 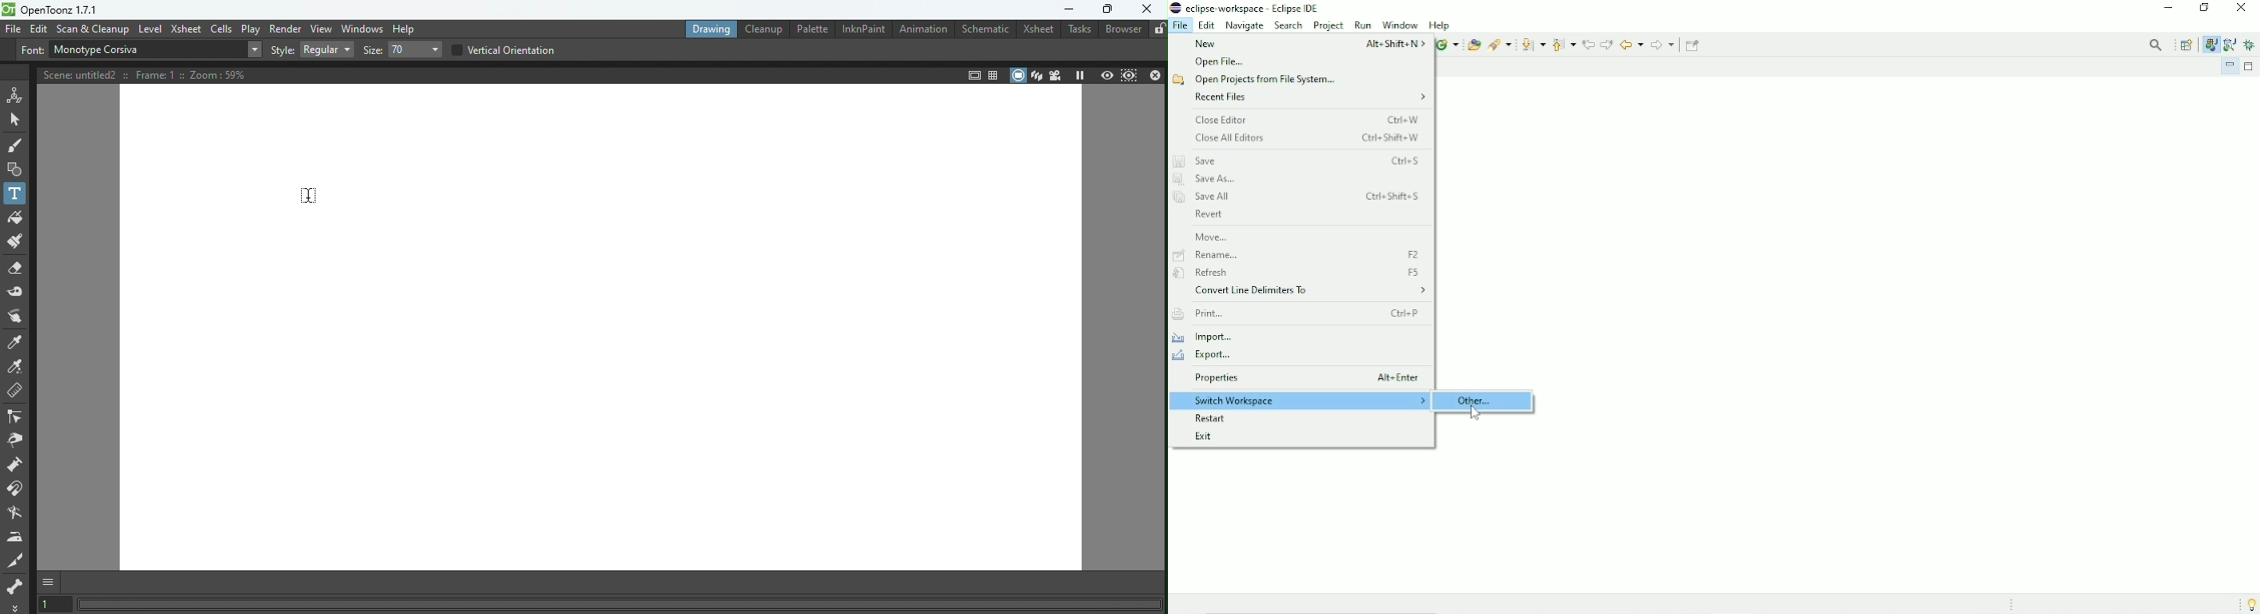 I want to click on 3D view, so click(x=1036, y=76).